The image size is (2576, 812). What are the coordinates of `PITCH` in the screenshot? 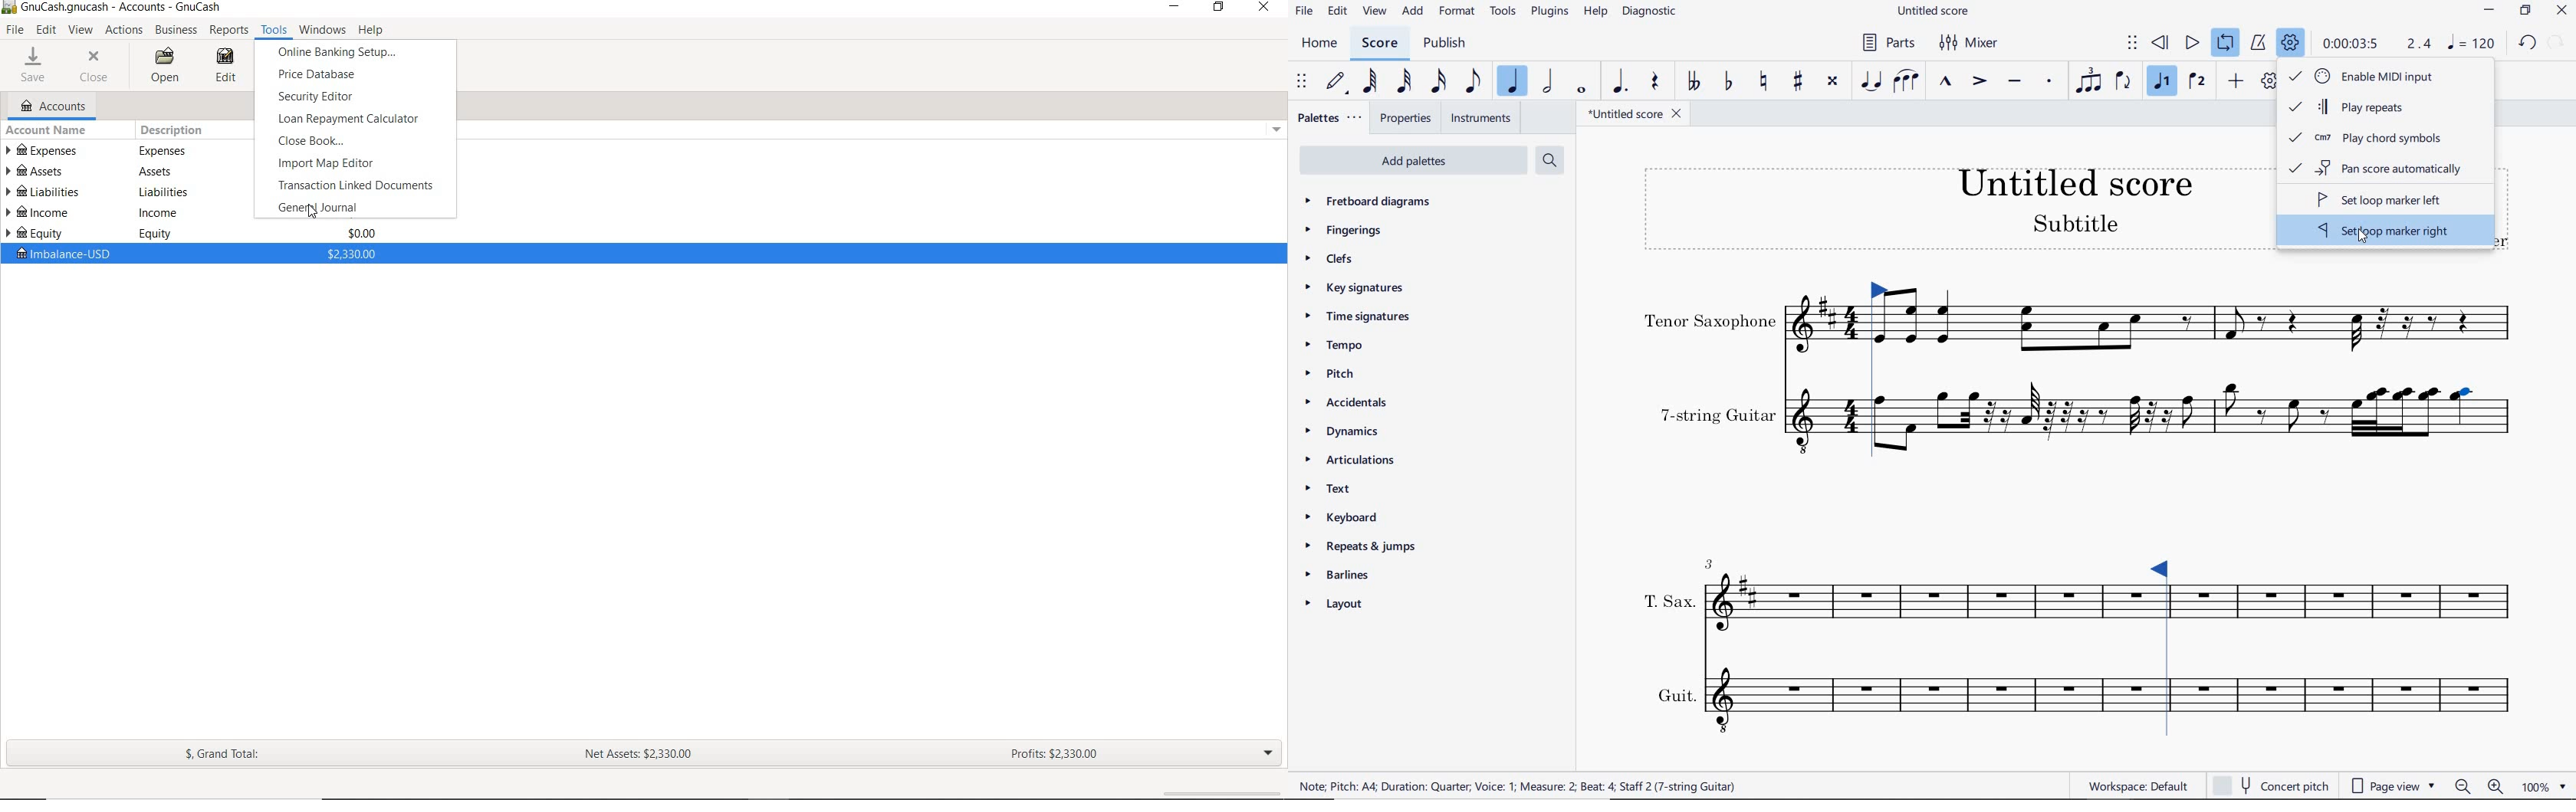 It's located at (1328, 374).